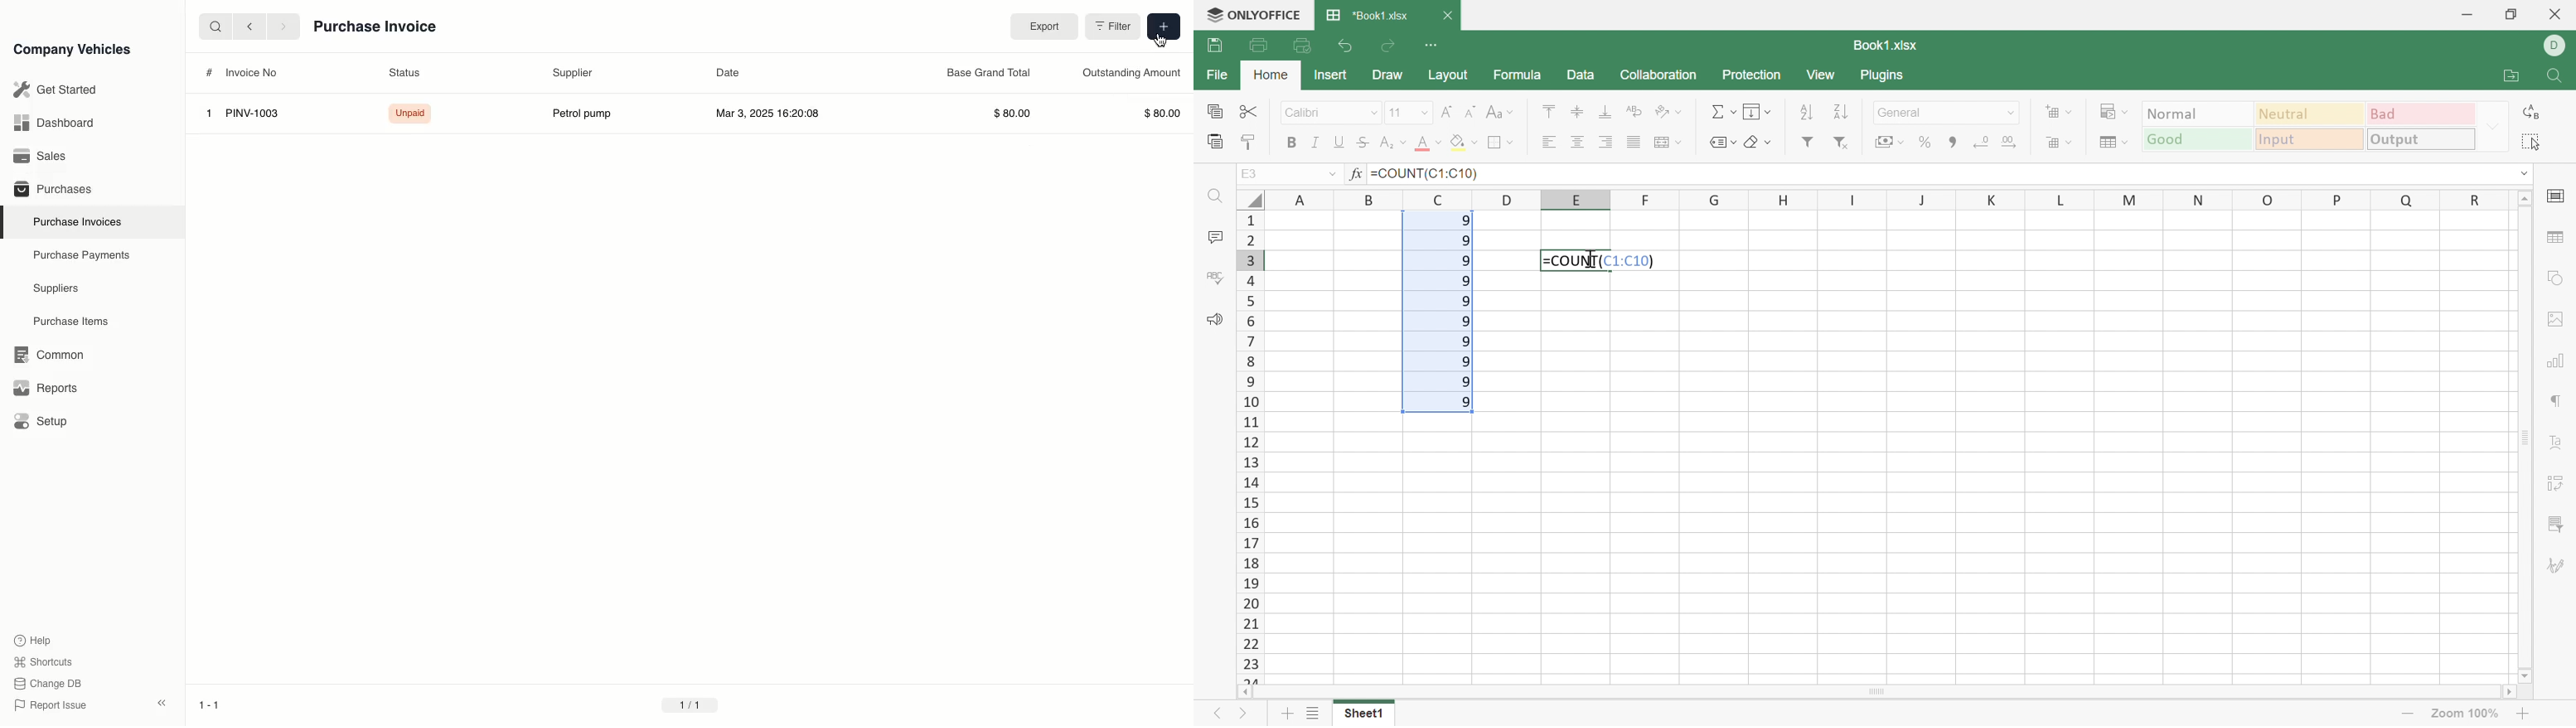  What do you see at coordinates (49, 191) in the screenshot?
I see `Purchases` at bounding box center [49, 191].